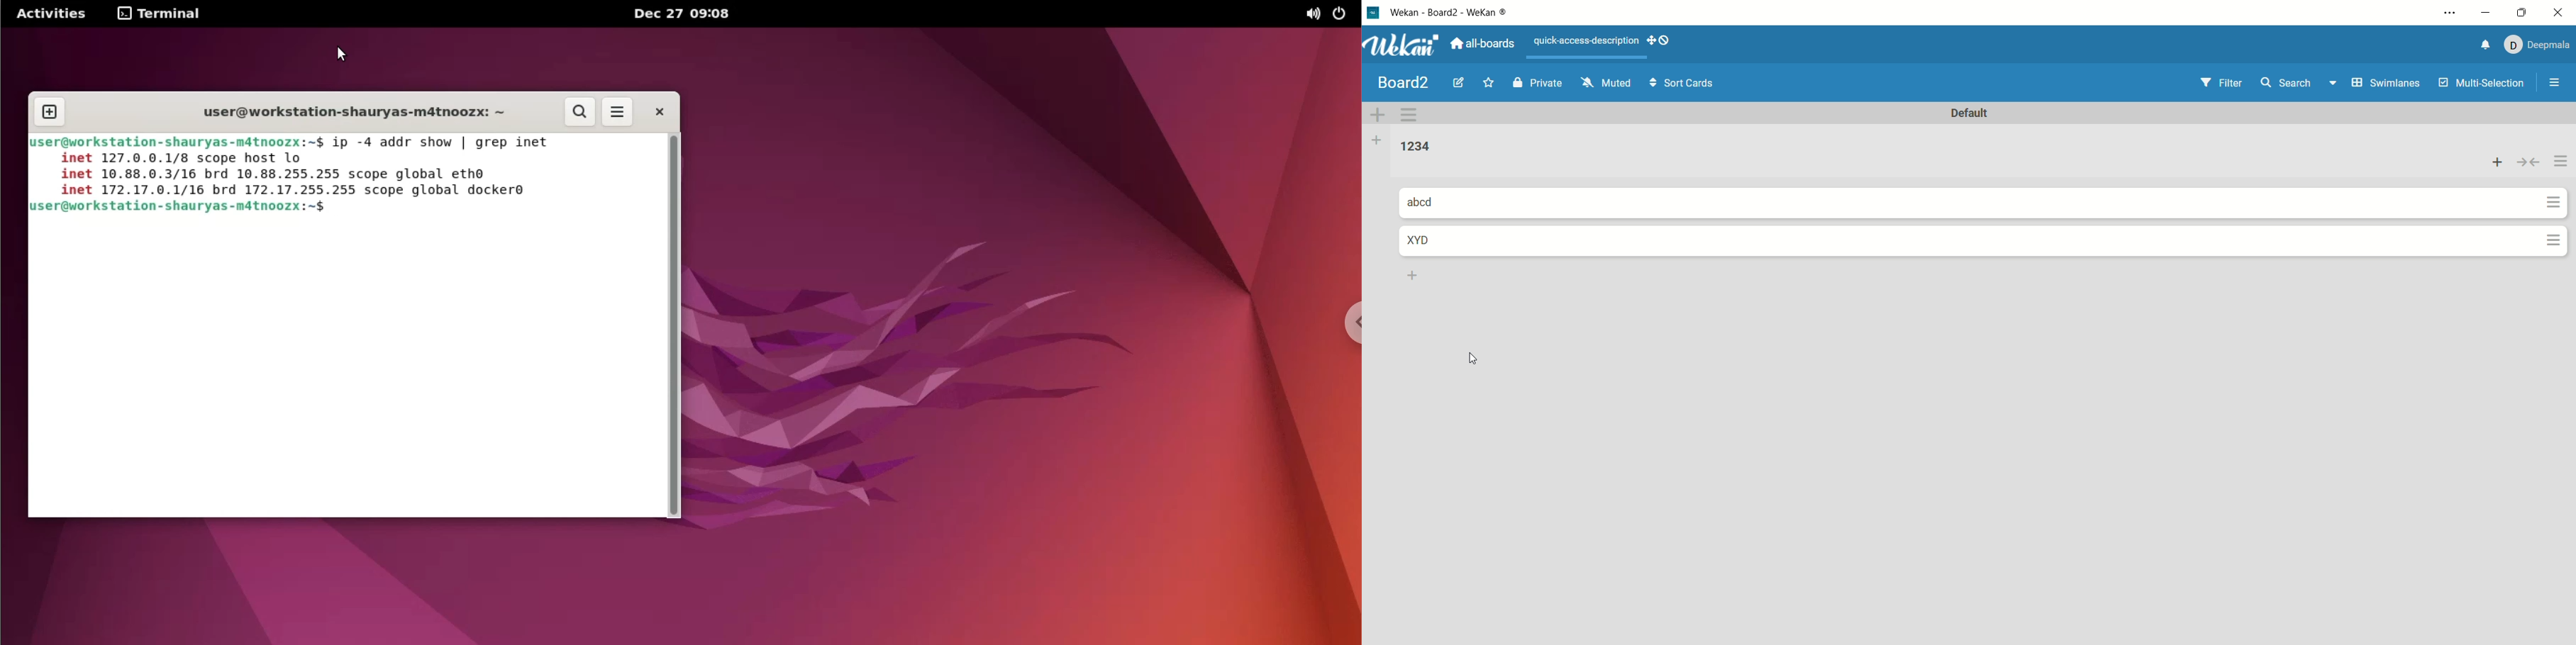  I want to click on muted, so click(1611, 82).